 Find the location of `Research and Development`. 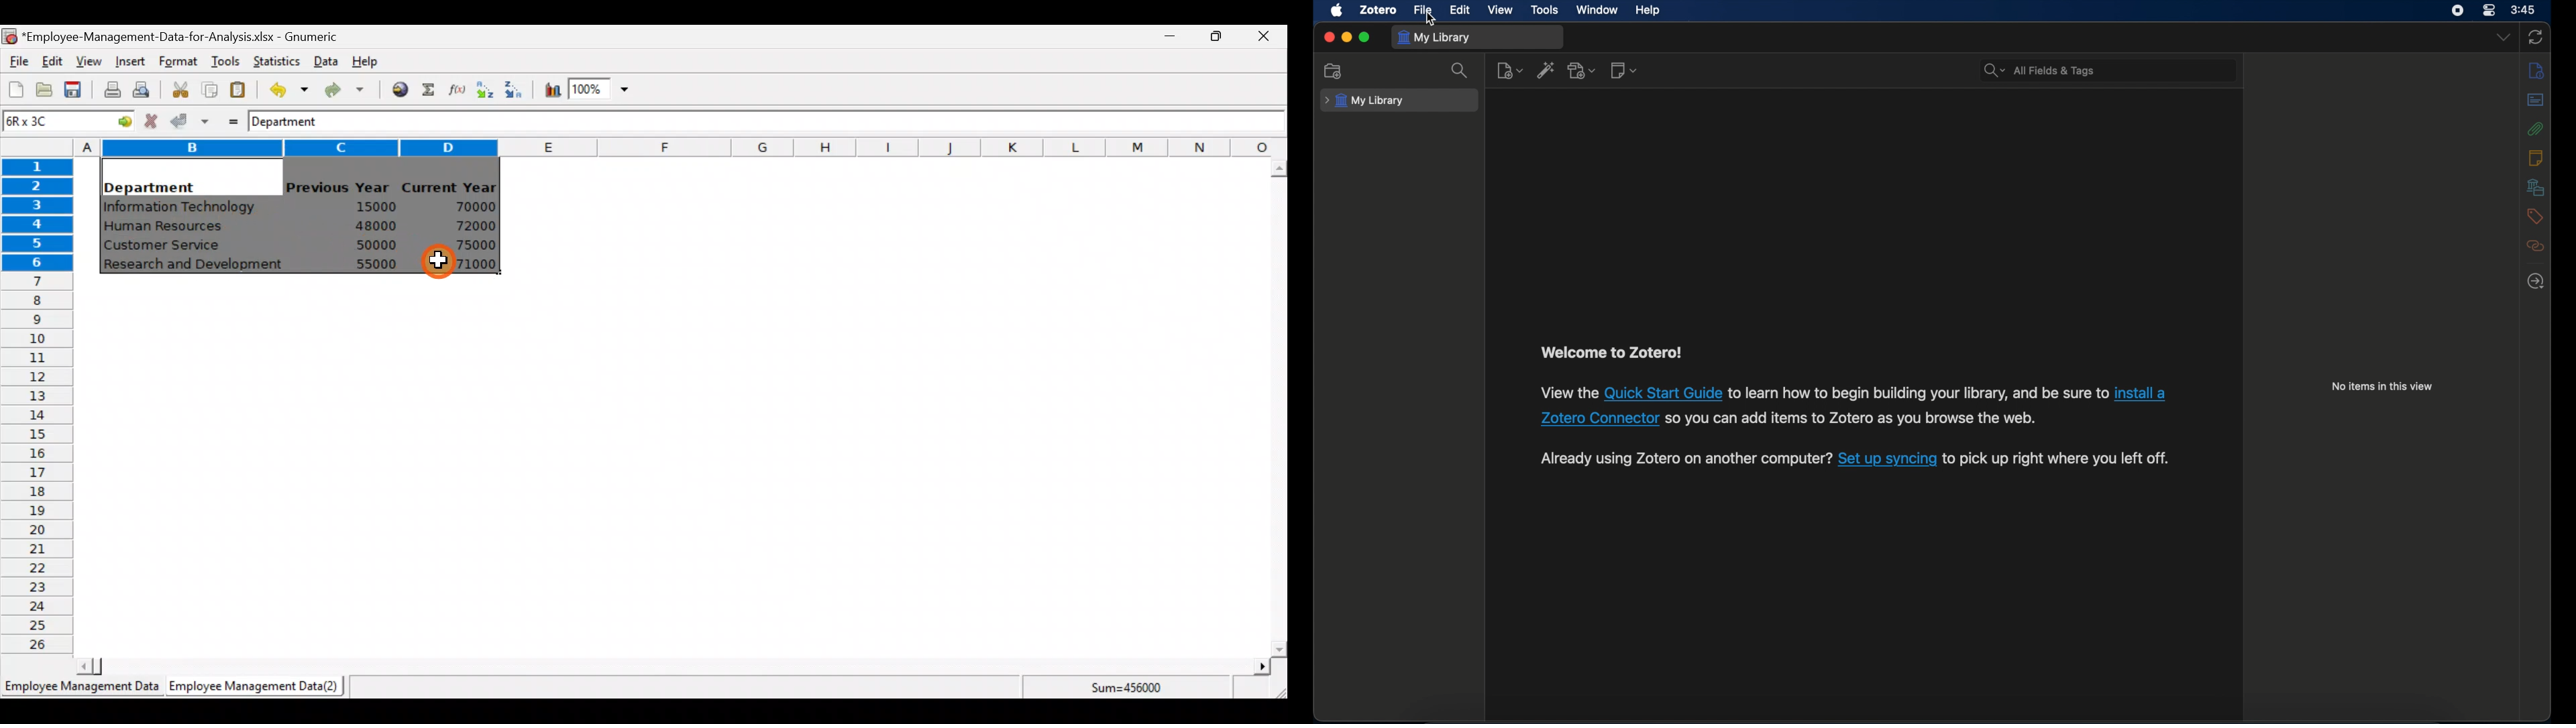

Research and Development is located at coordinates (198, 266).